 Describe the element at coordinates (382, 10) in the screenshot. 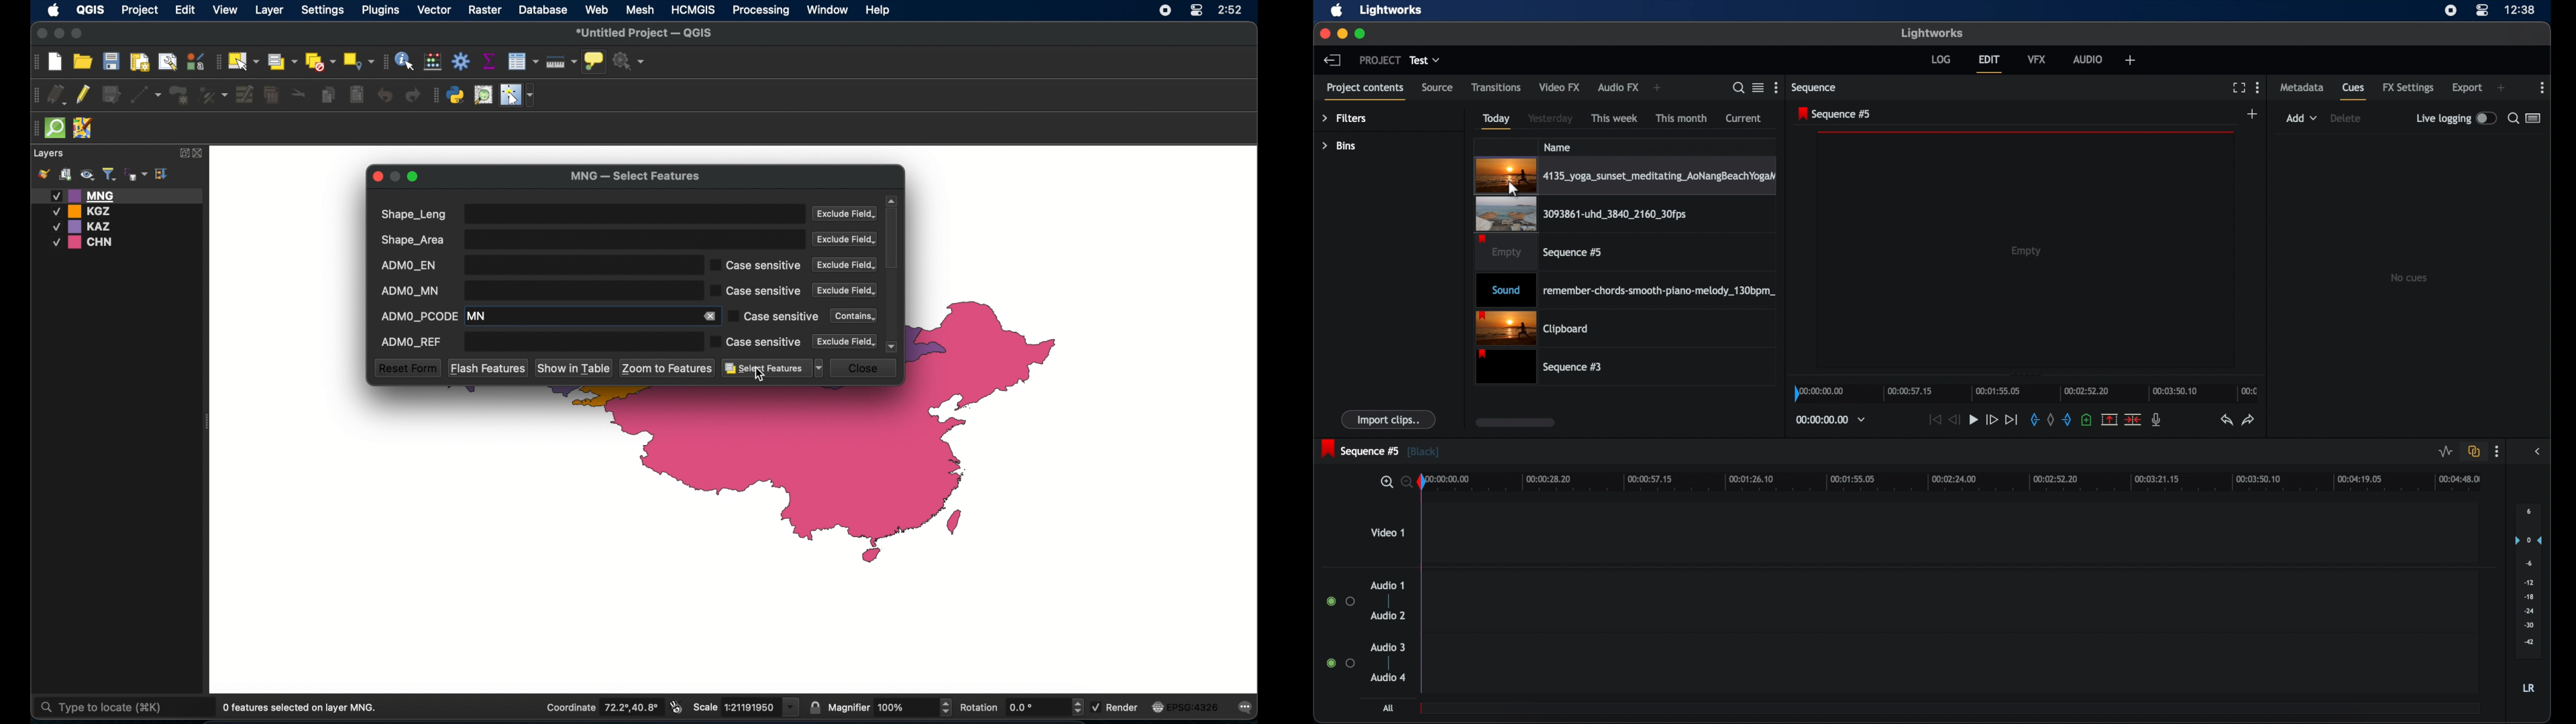

I see `plugins` at that location.